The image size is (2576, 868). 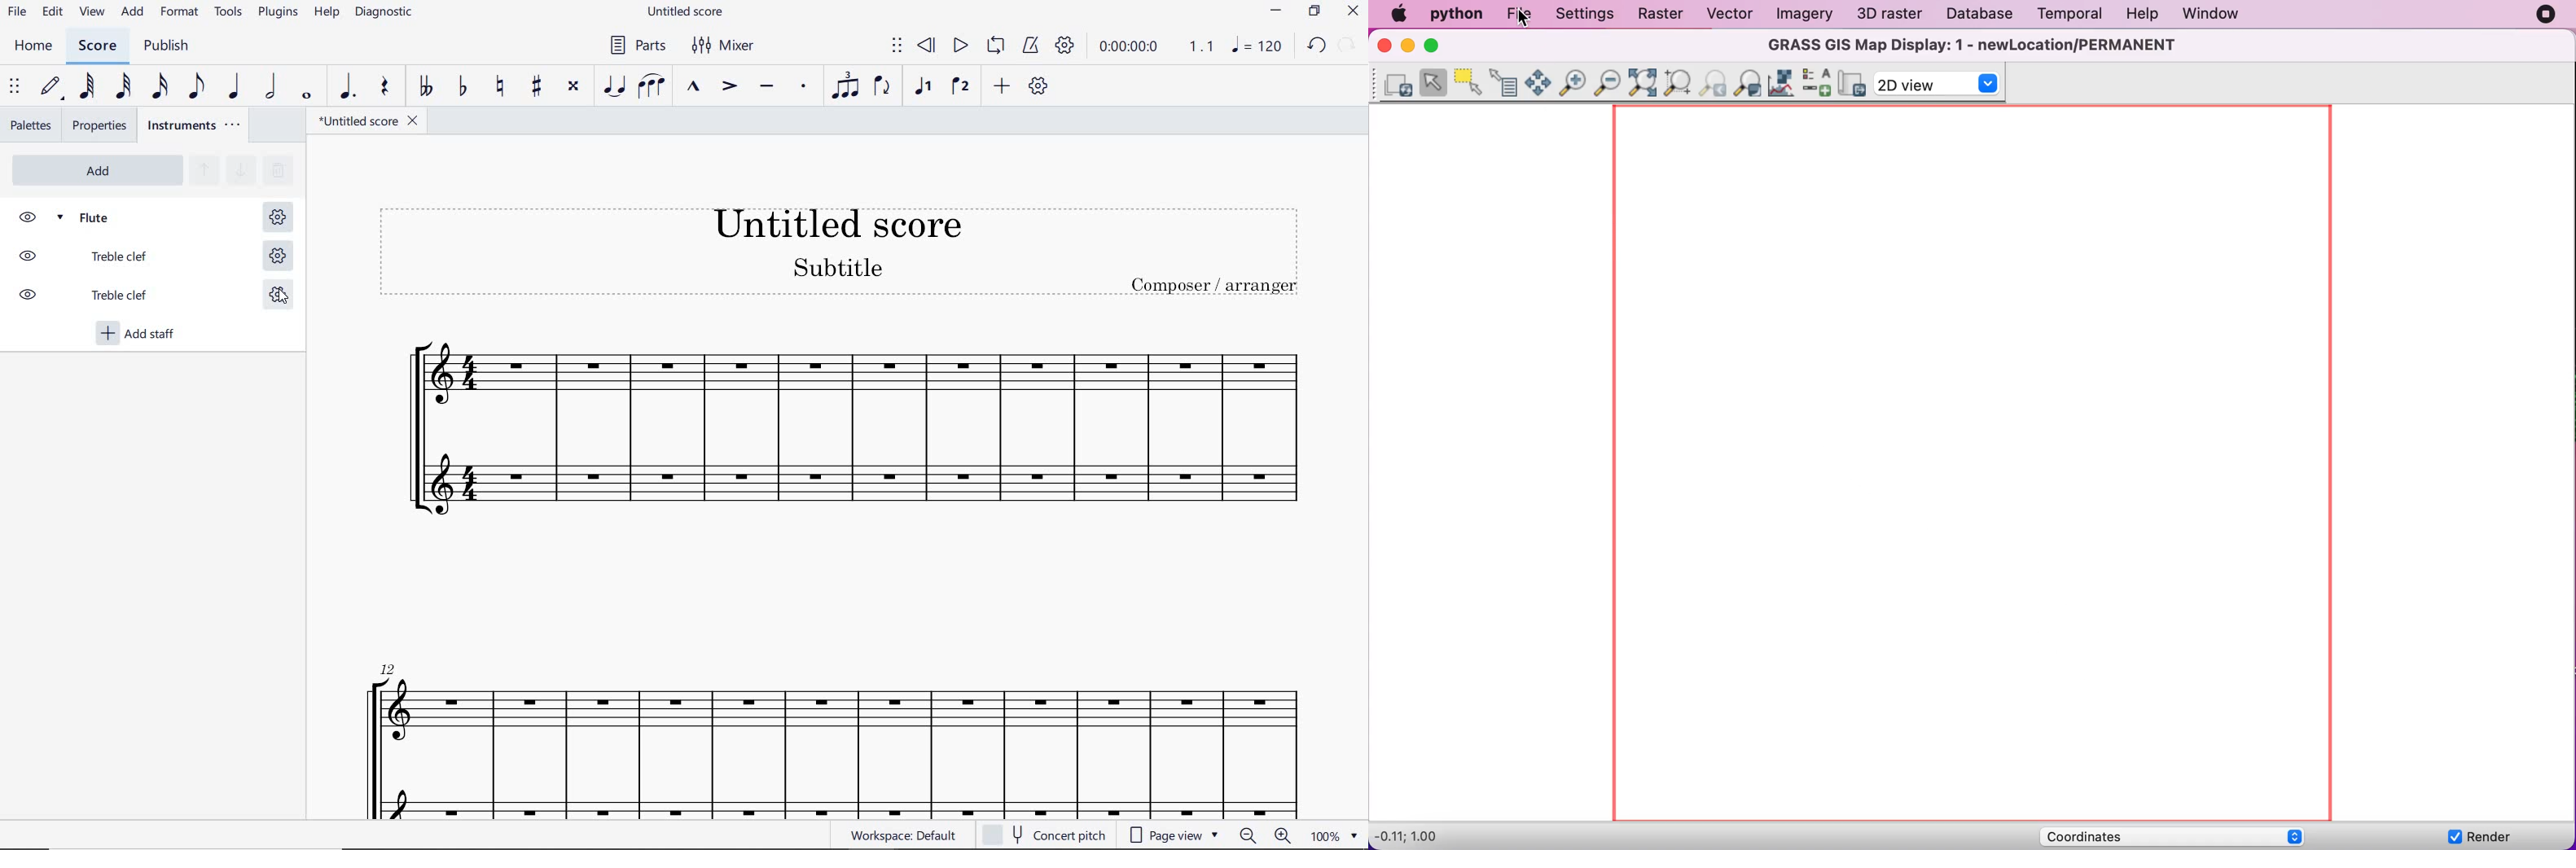 What do you see at coordinates (499, 87) in the screenshot?
I see `TOGGLE NATURAL` at bounding box center [499, 87].